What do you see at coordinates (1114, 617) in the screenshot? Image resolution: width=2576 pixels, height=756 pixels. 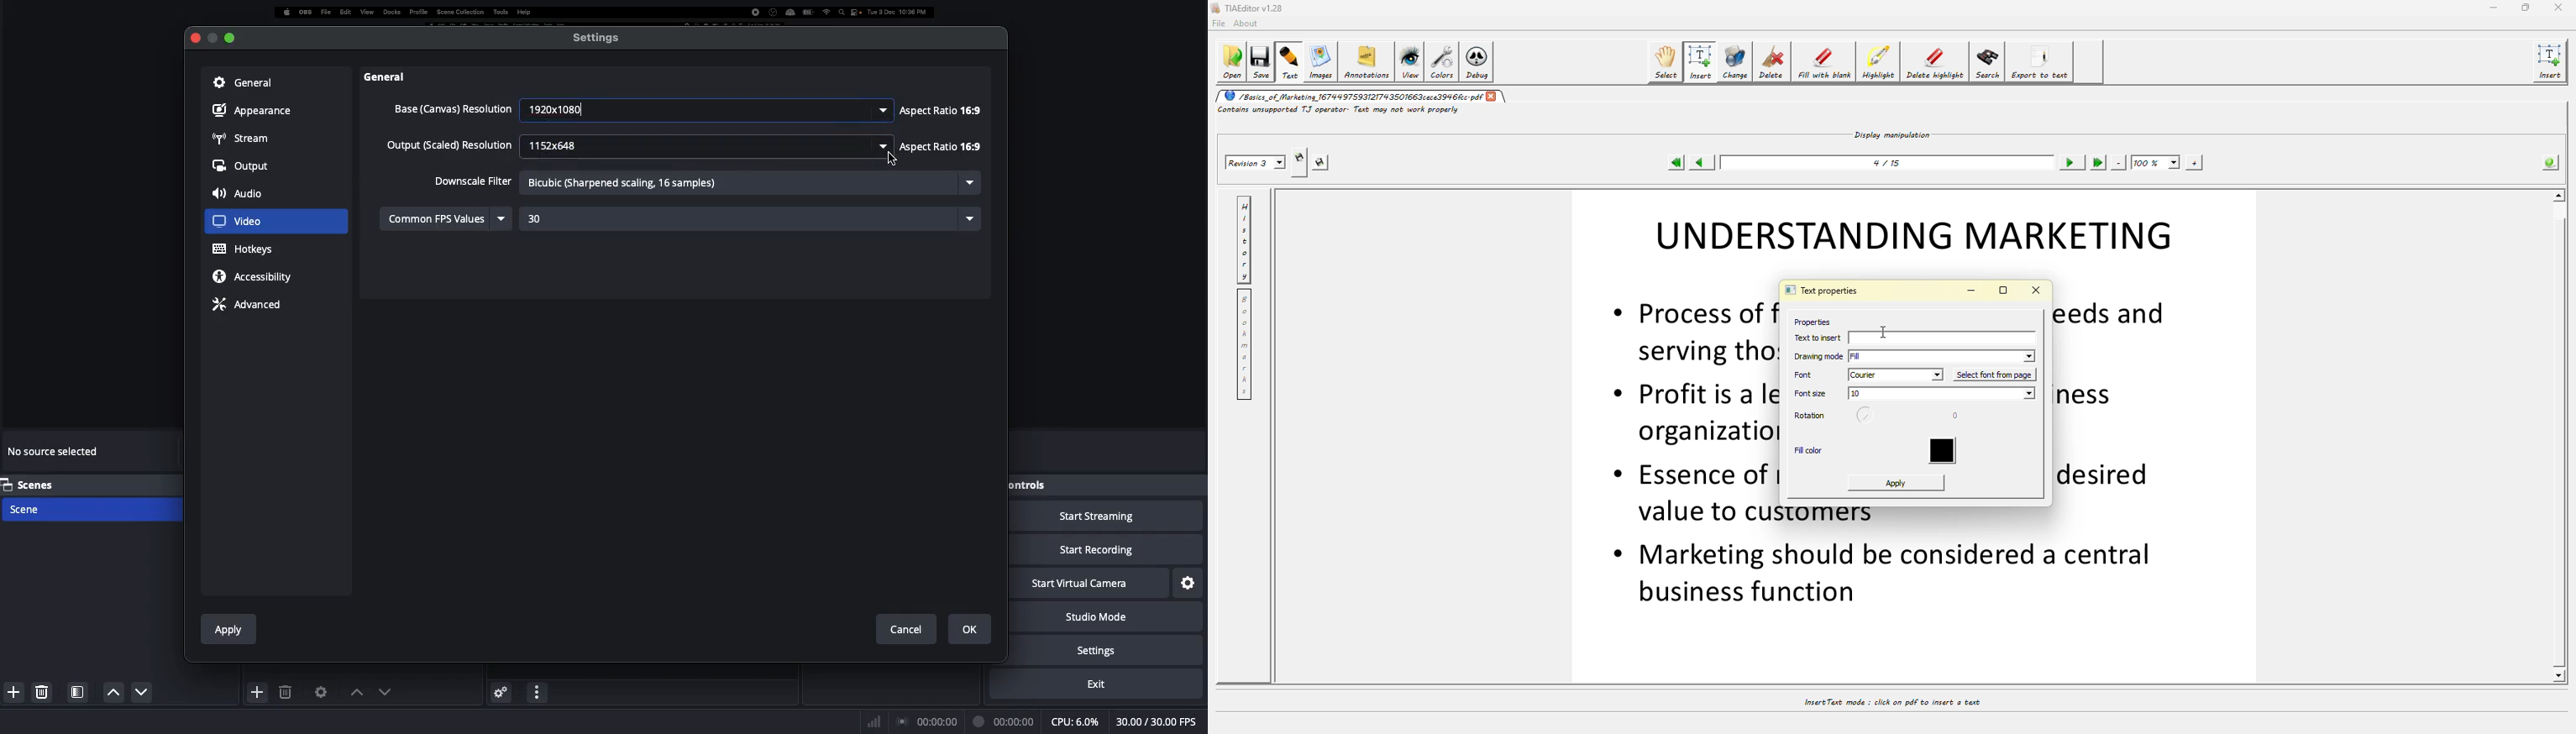 I see `Studio mode` at bounding box center [1114, 617].